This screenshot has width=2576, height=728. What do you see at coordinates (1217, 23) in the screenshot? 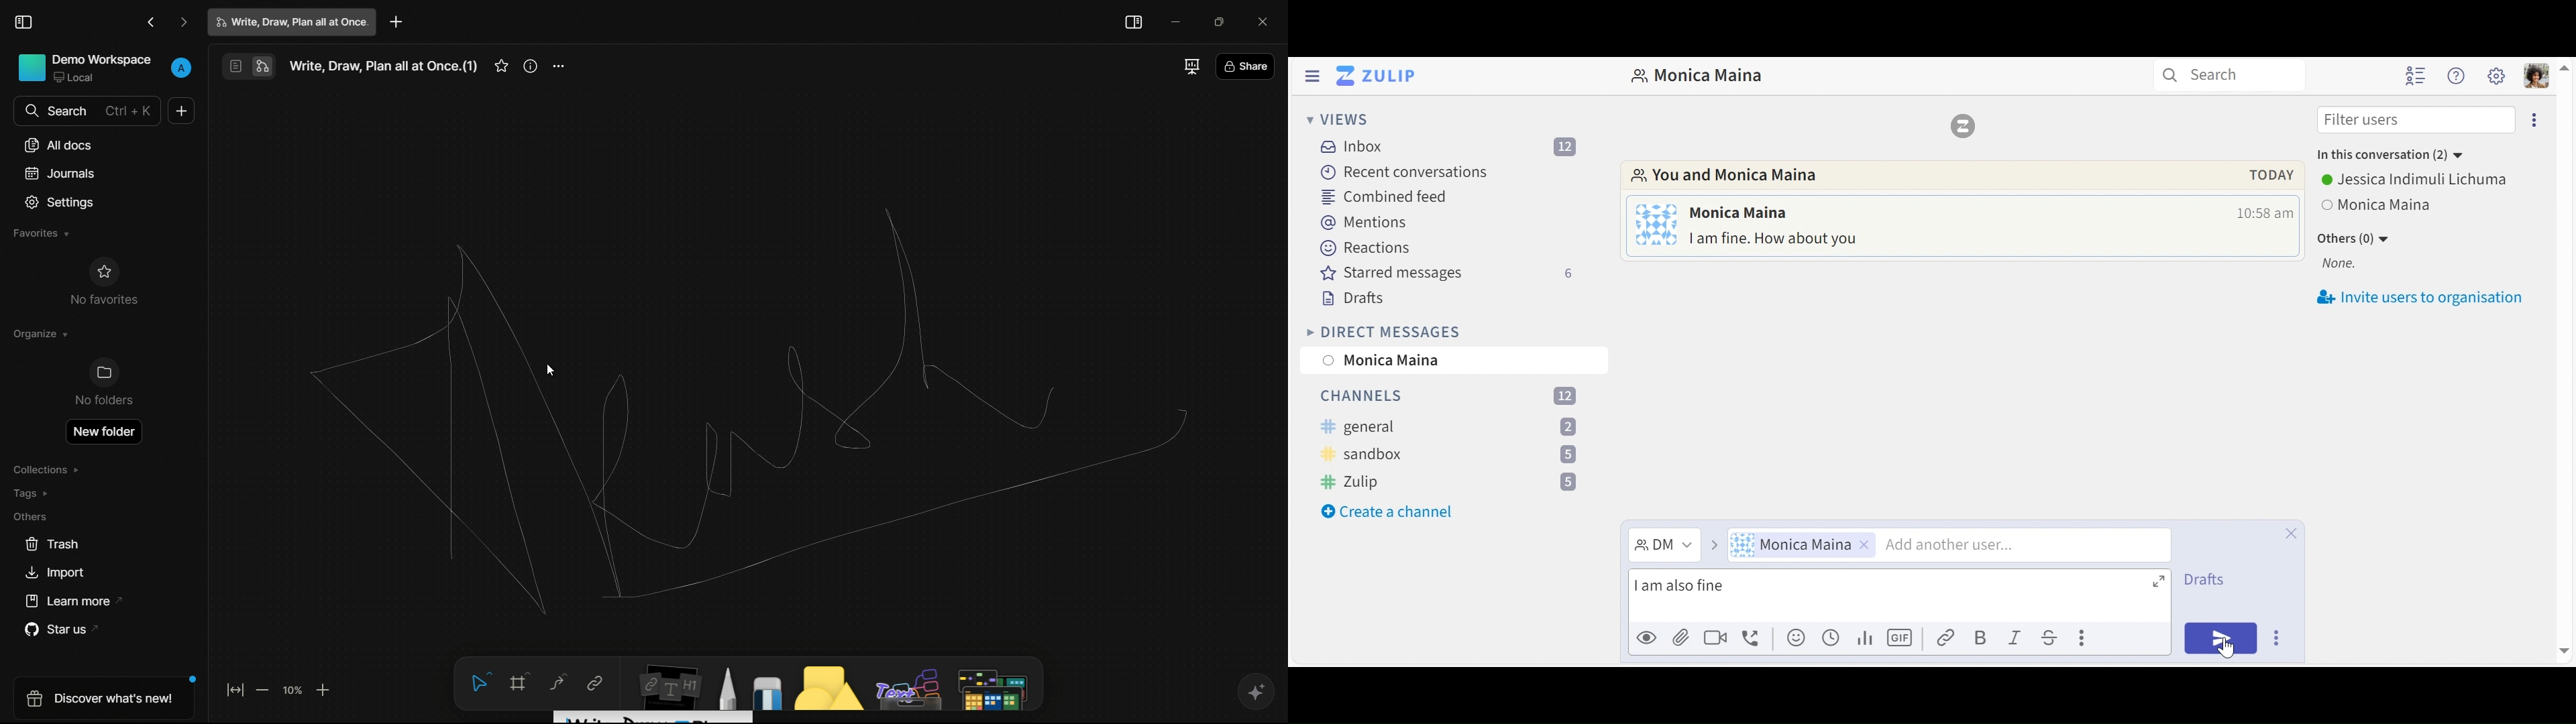
I see `maximize or restore` at bounding box center [1217, 23].